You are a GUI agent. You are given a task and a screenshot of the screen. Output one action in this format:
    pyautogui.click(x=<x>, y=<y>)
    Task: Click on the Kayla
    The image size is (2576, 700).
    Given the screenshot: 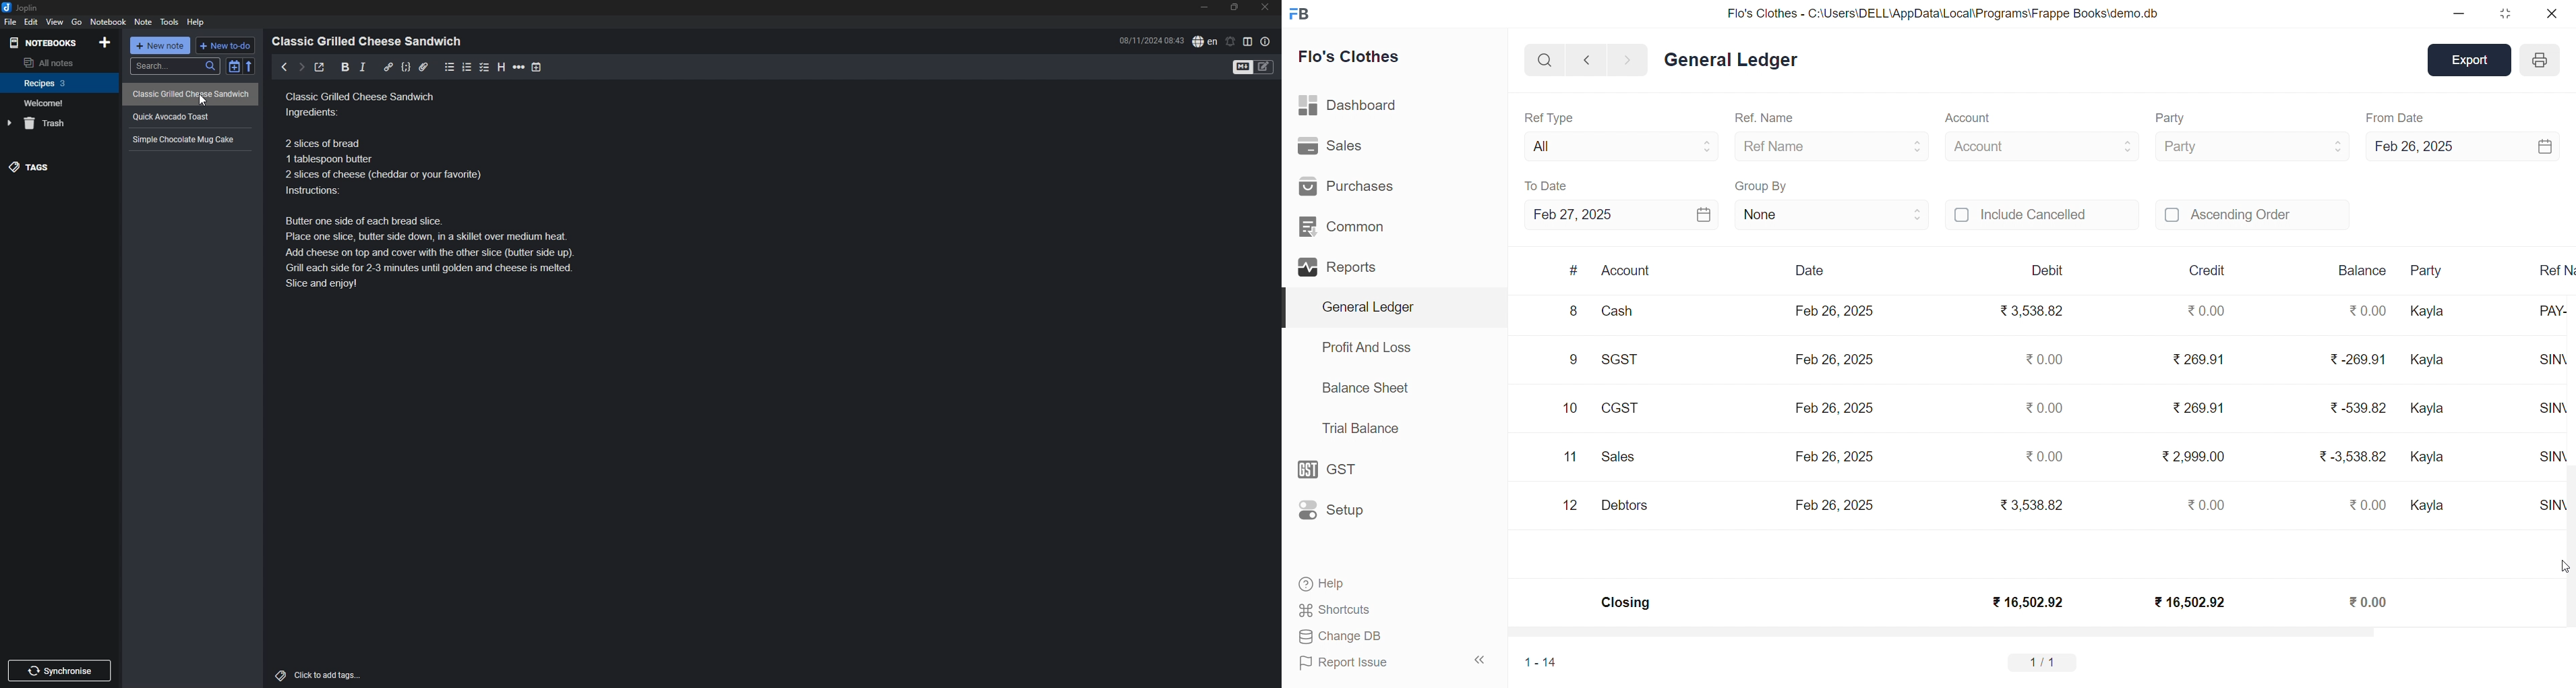 What is the action you would take?
    pyautogui.click(x=2429, y=457)
    